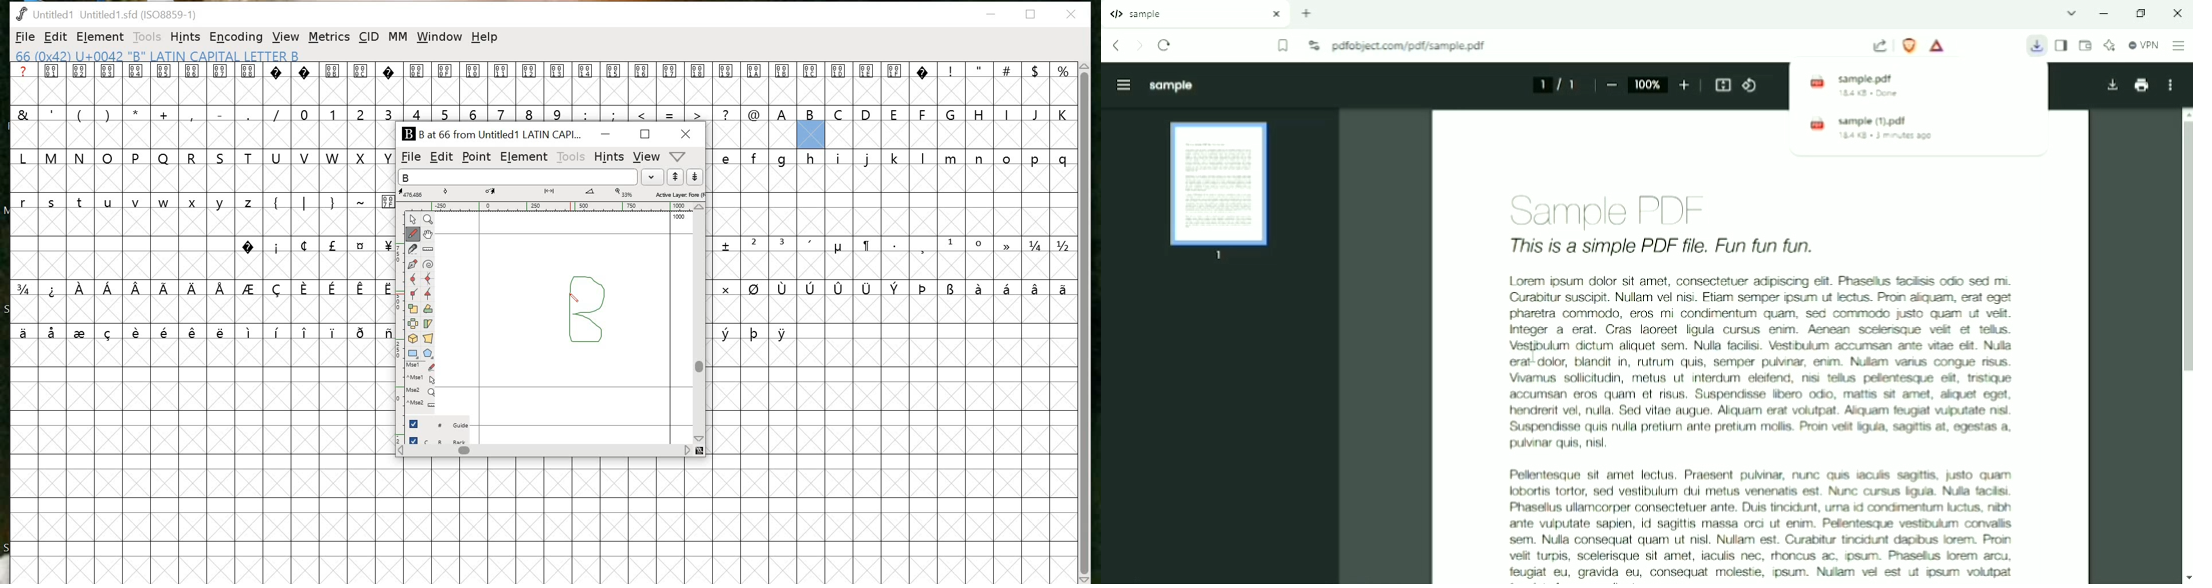  I want to click on ruler, so click(545, 207).